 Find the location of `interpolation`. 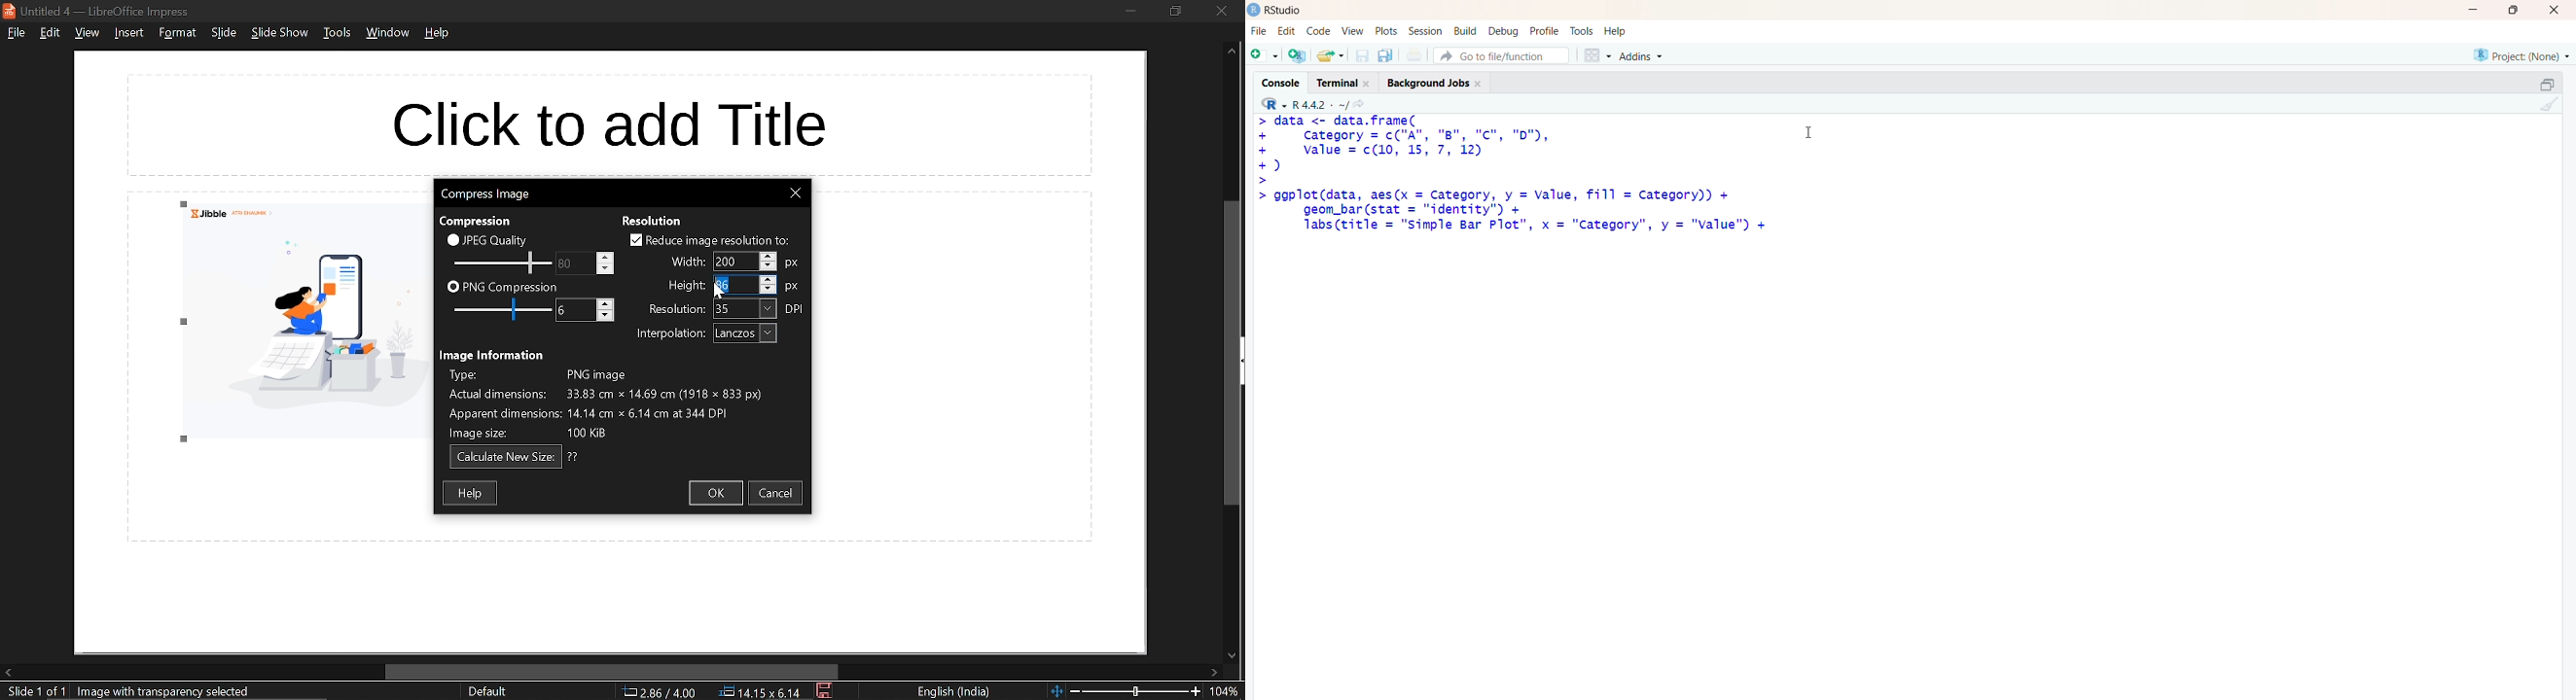

interpolation is located at coordinates (745, 333).